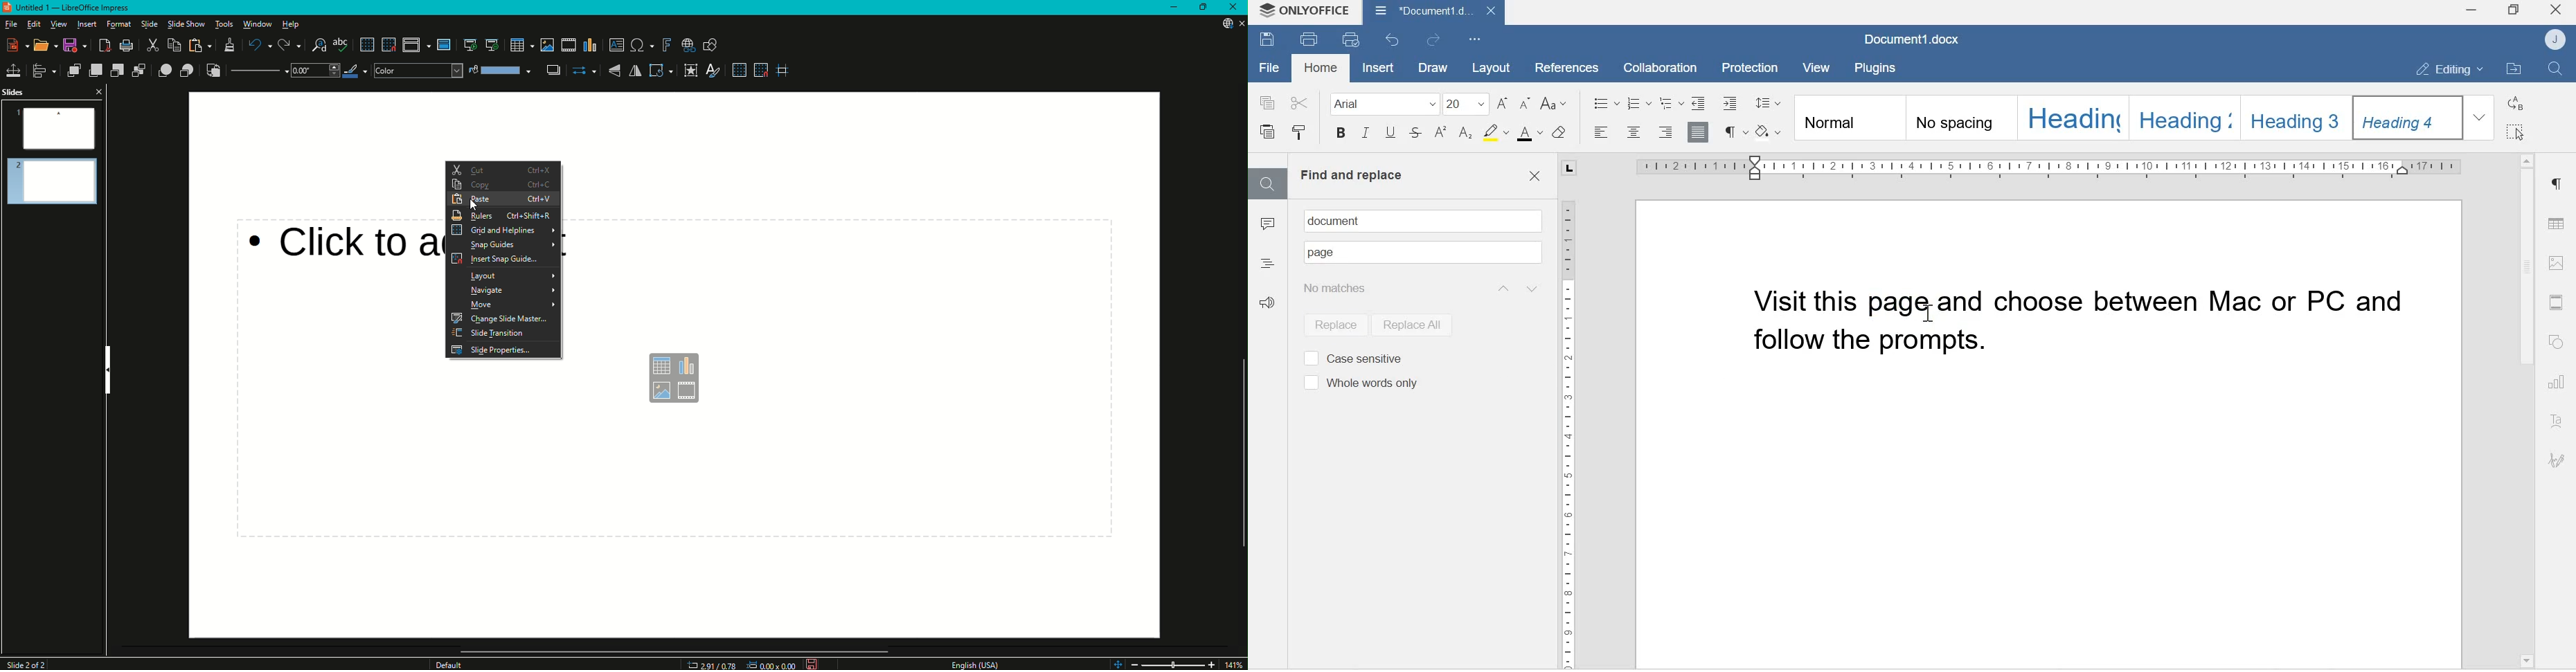 The width and height of the screenshot is (2576, 672). Describe the element at coordinates (1606, 102) in the screenshot. I see `Bullets` at that location.